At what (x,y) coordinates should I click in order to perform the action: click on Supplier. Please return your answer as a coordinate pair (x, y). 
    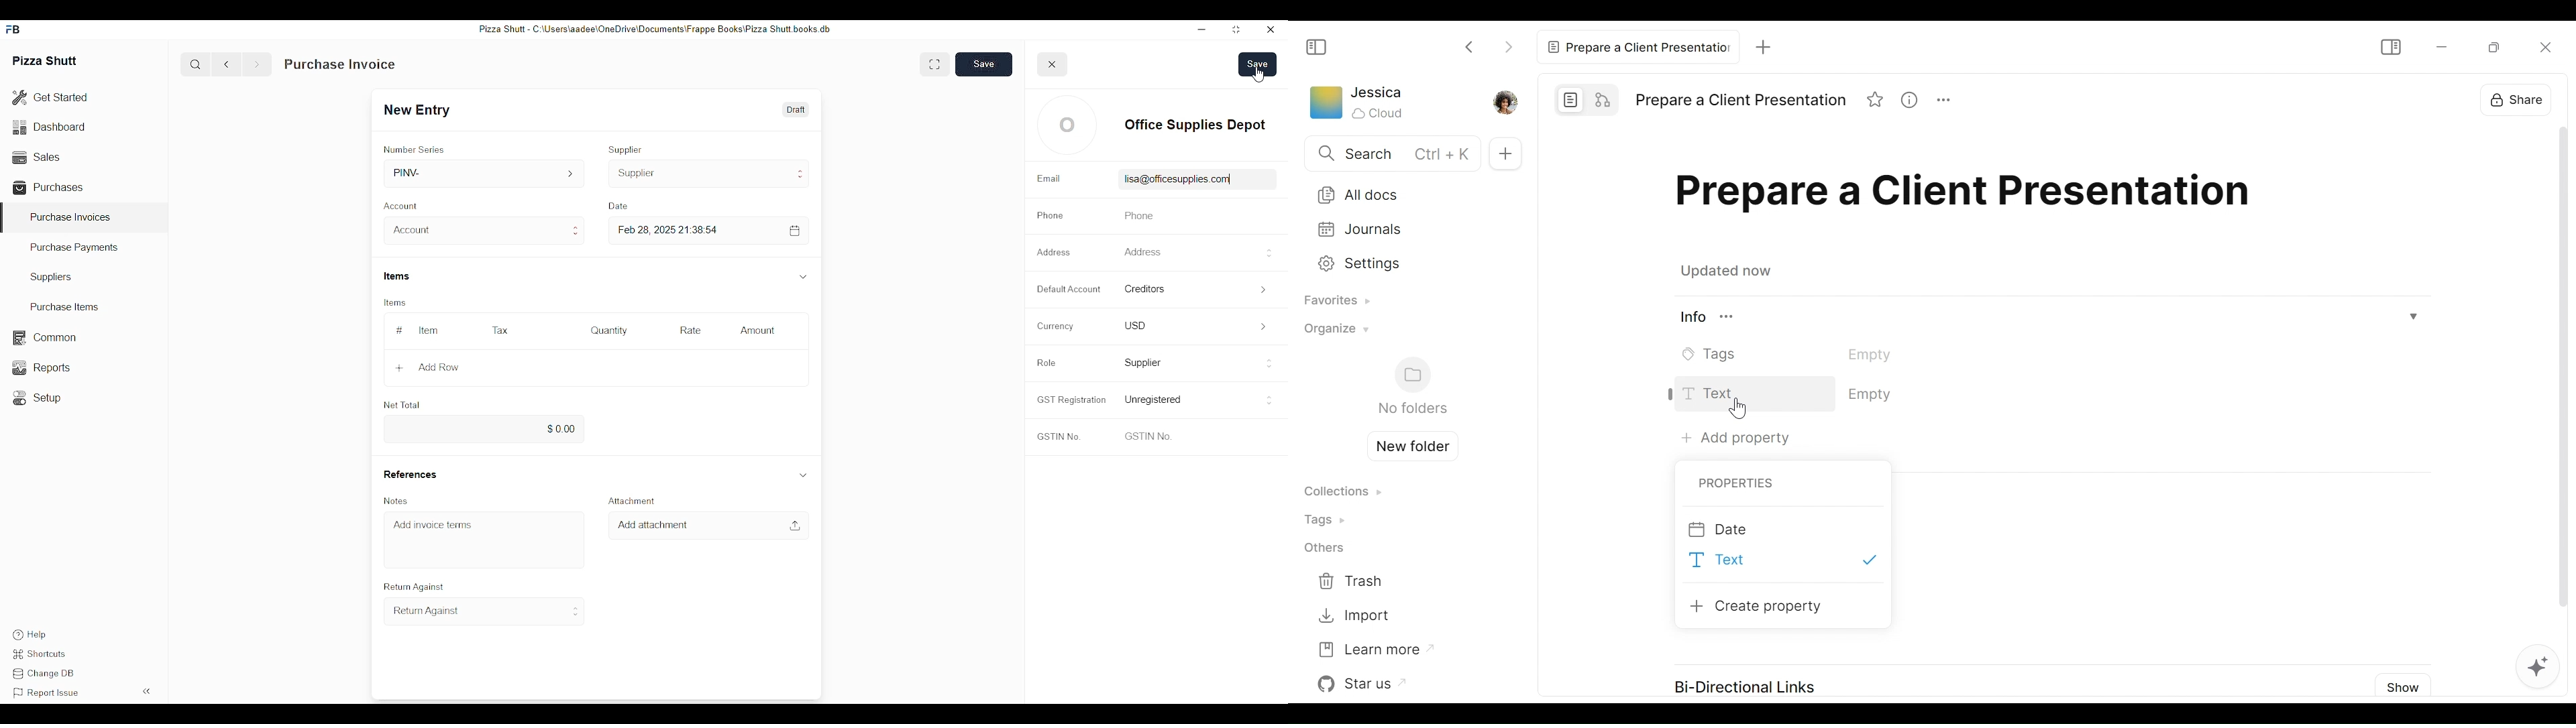
    Looking at the image, I should click on (626, 149).